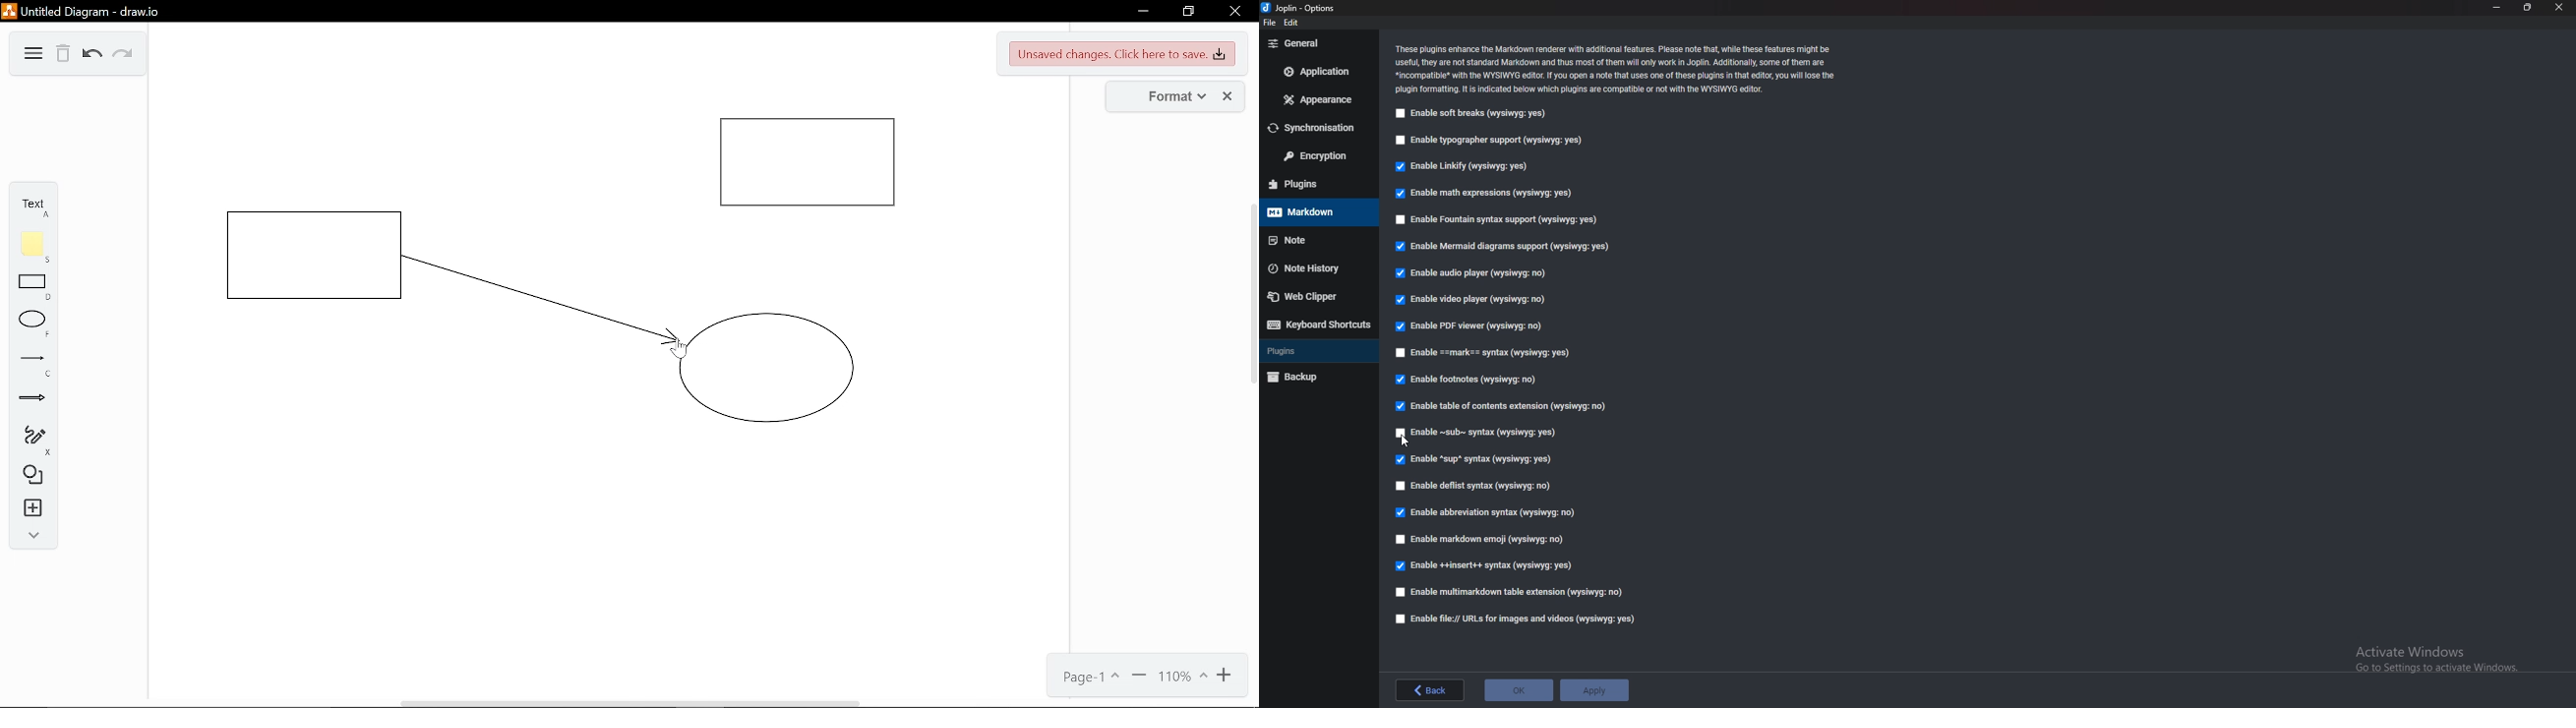  I want to click on general, so click(1318, 44).